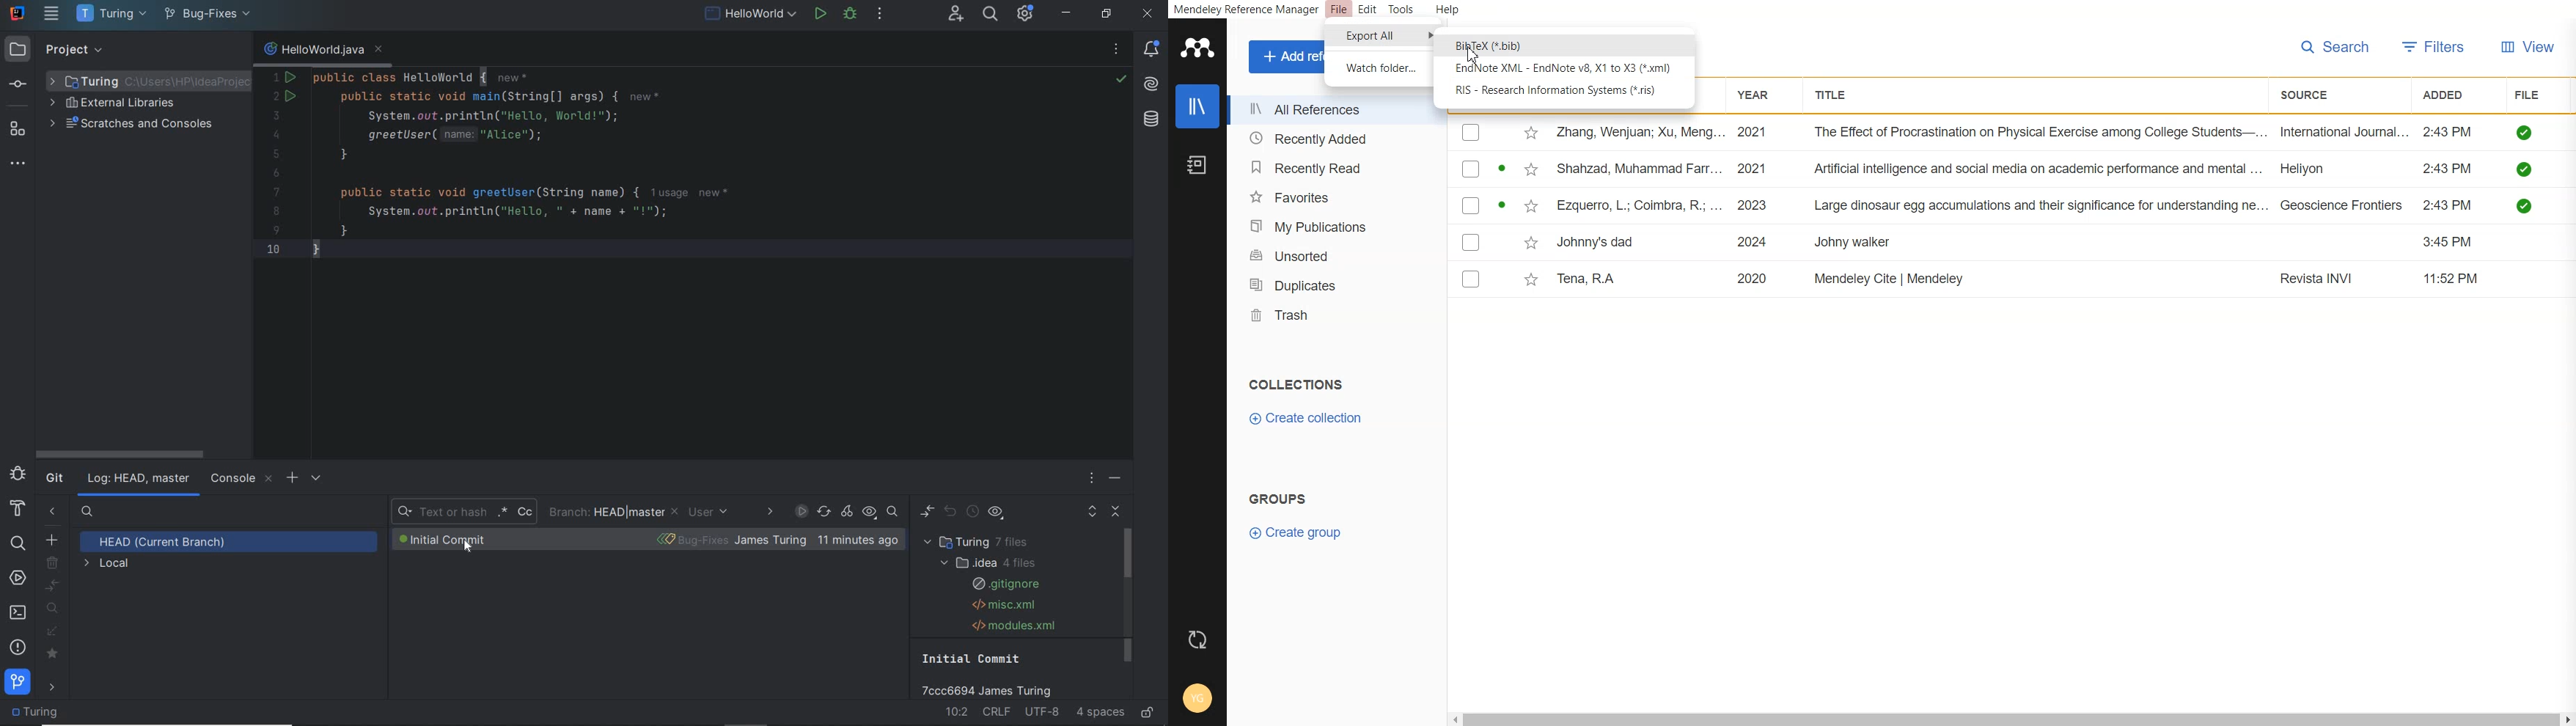 This screenshot has height=728, width=2576. What do you see at coordinates (1643, 168) in the screenshot?
I see `Shahzad, Muhammad Farr.` at bounding box center [1643, 168].